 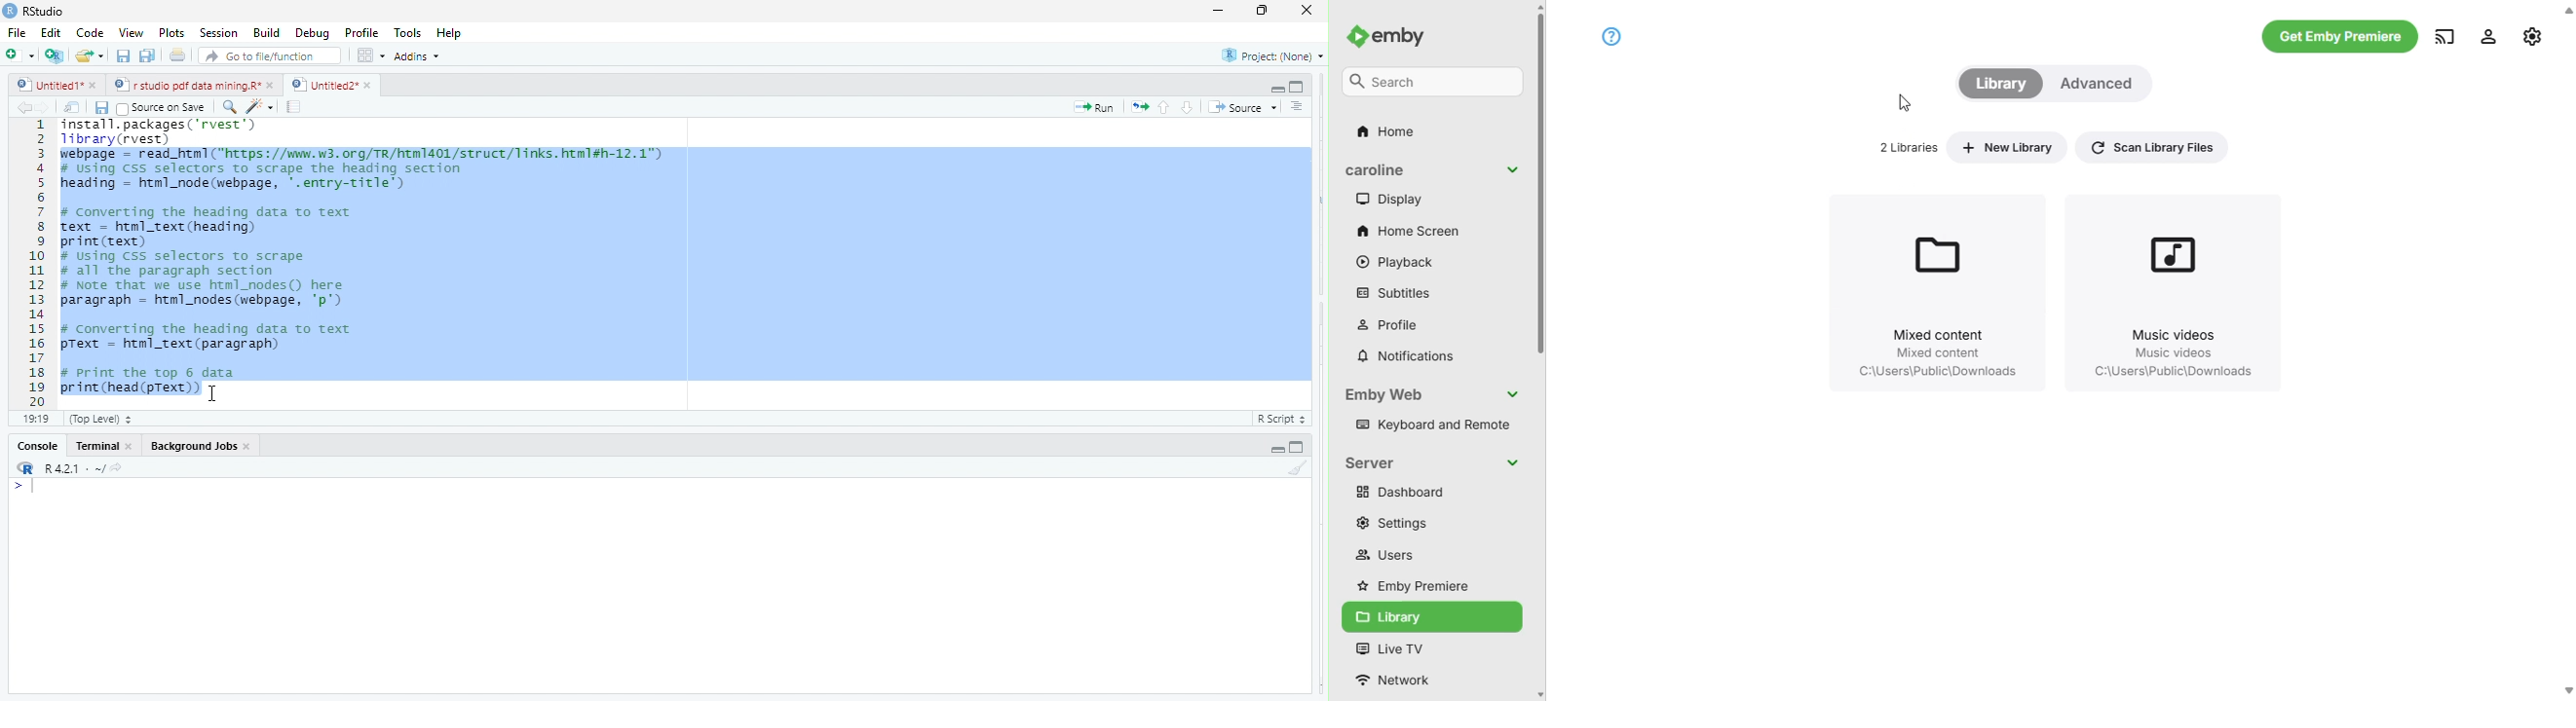 I want to click on 19:19, so click(x=36, y=418).